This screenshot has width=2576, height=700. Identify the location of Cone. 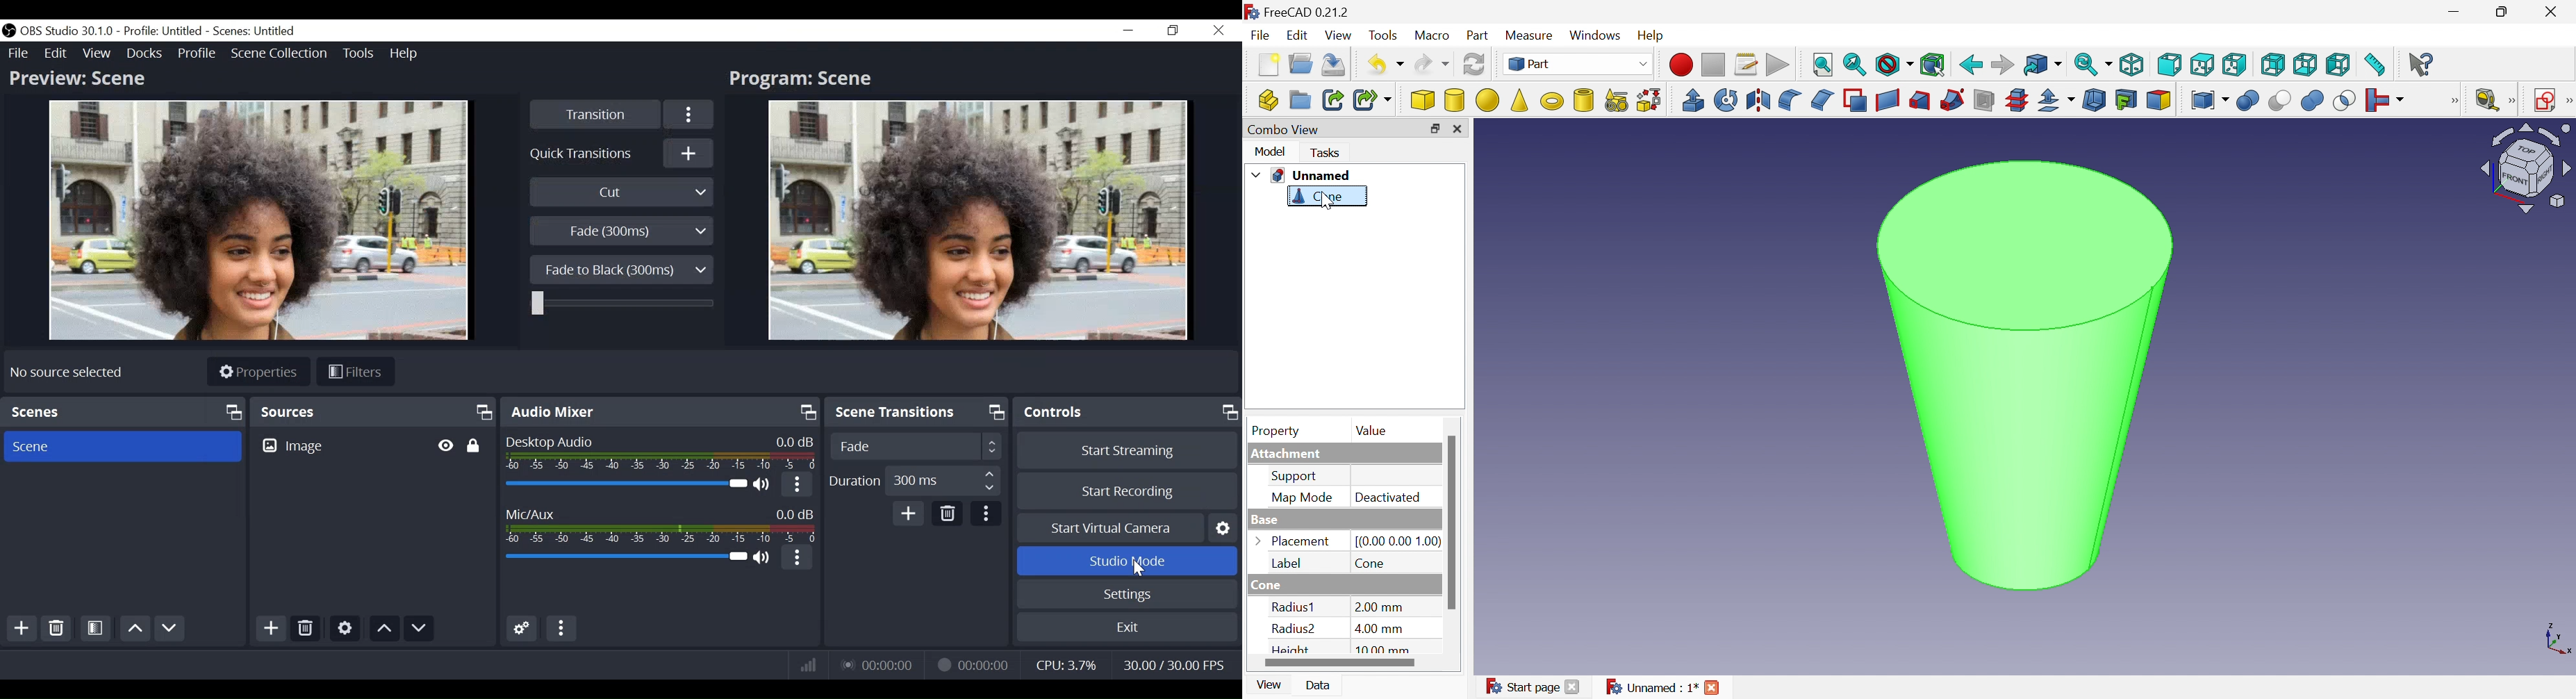
(1519, 100).